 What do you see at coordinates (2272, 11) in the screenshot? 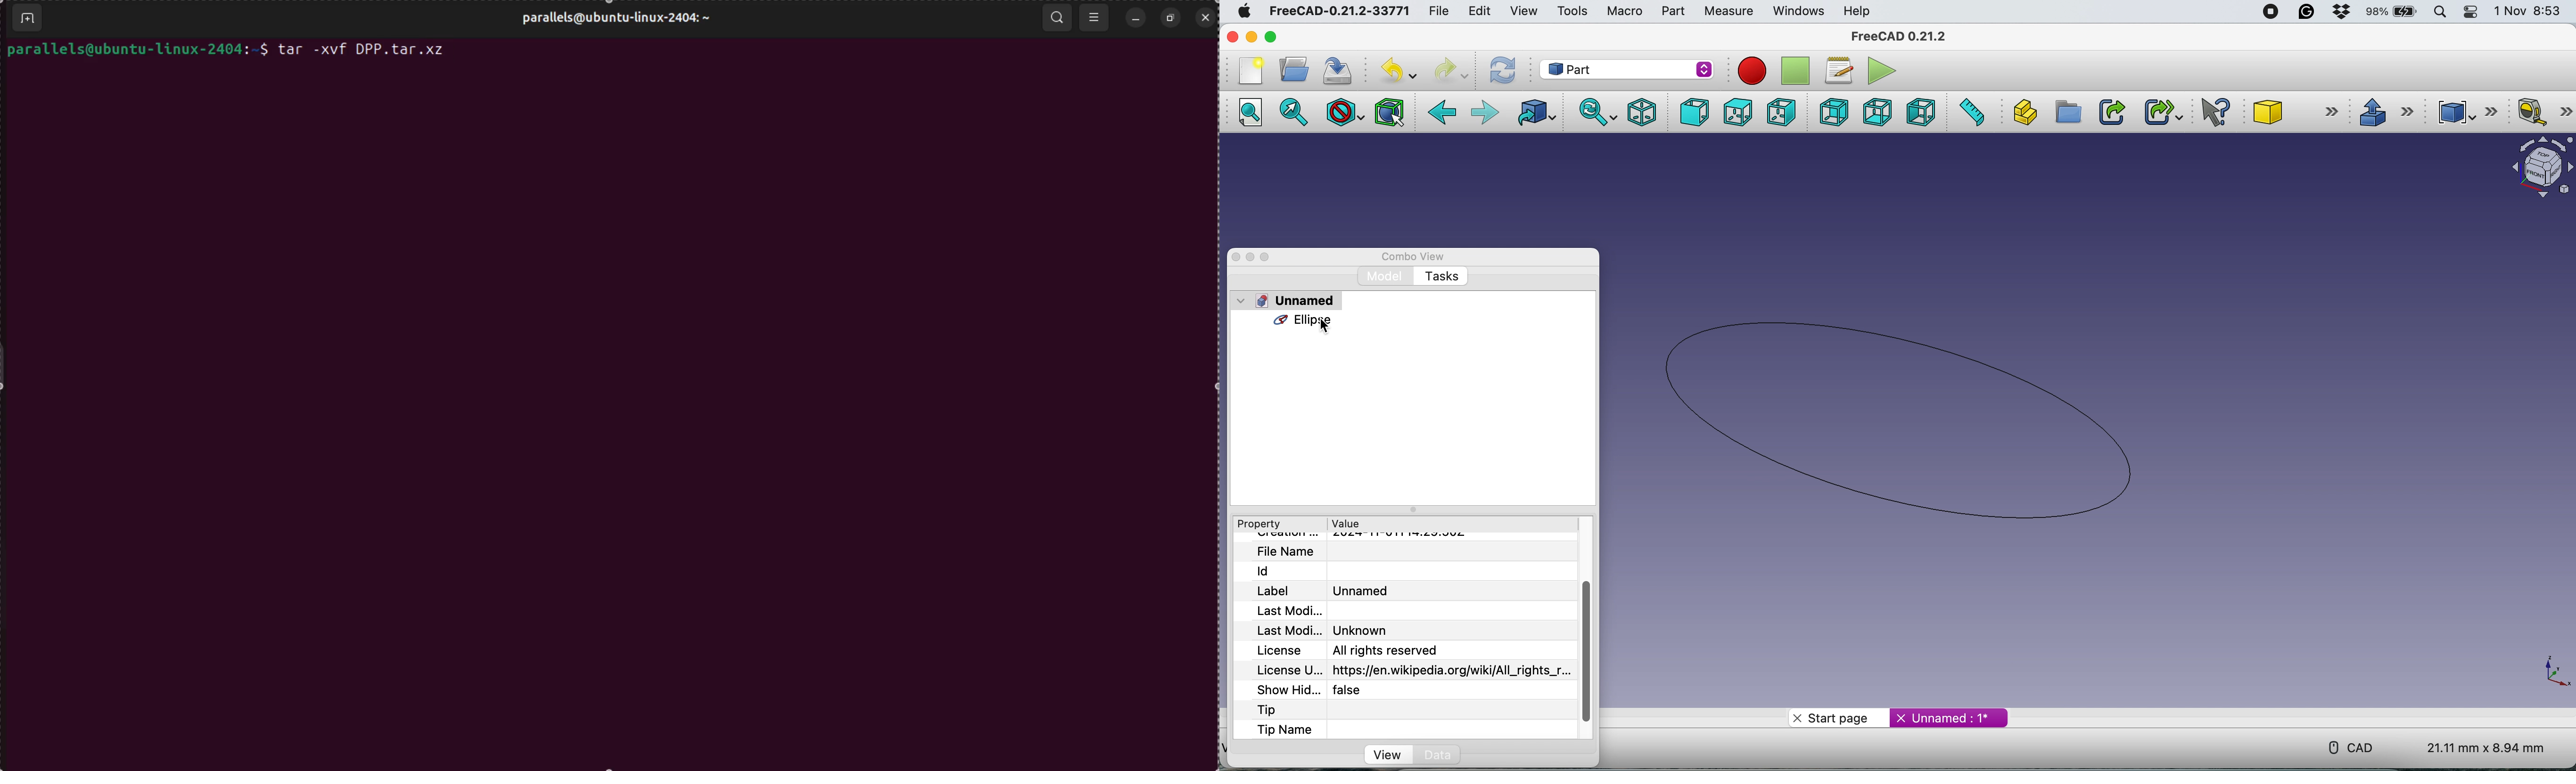
I see `screen recorder` at bounding box center [2272, 11].